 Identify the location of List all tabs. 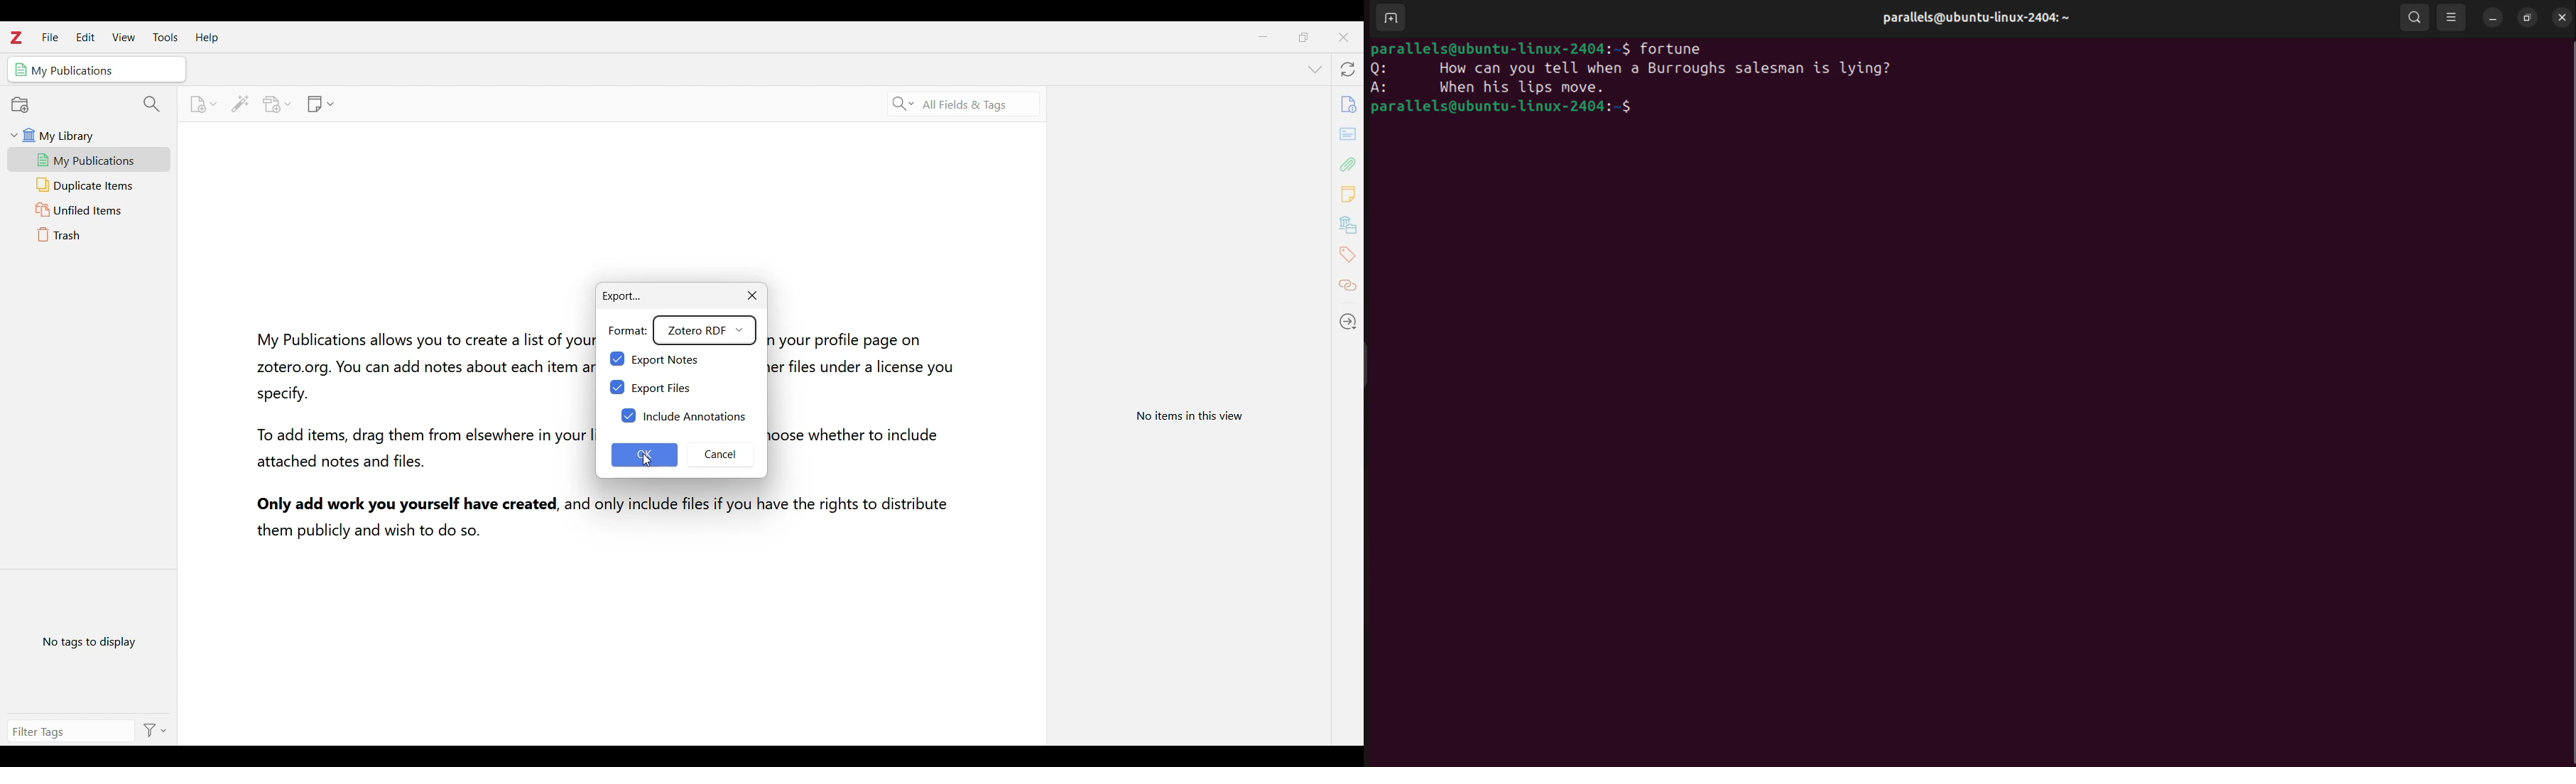
(1314, 69).